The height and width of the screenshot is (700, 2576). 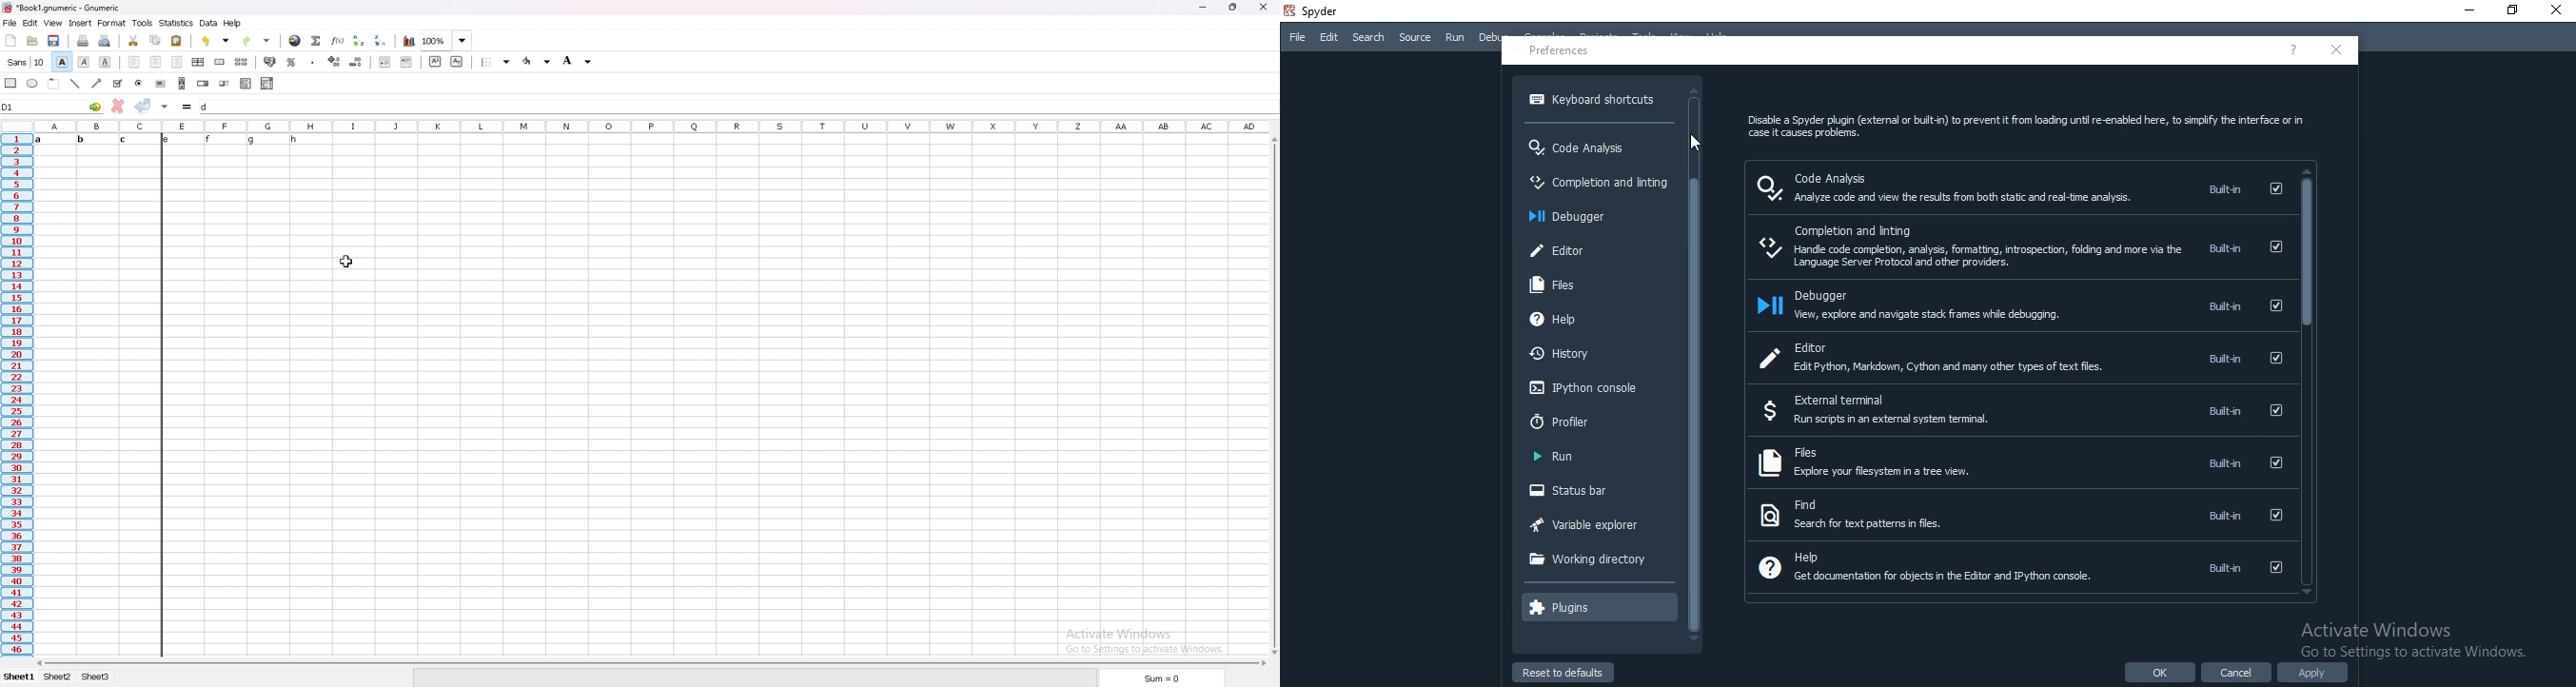 I want to click on Run, so click(x=1556, y=457).